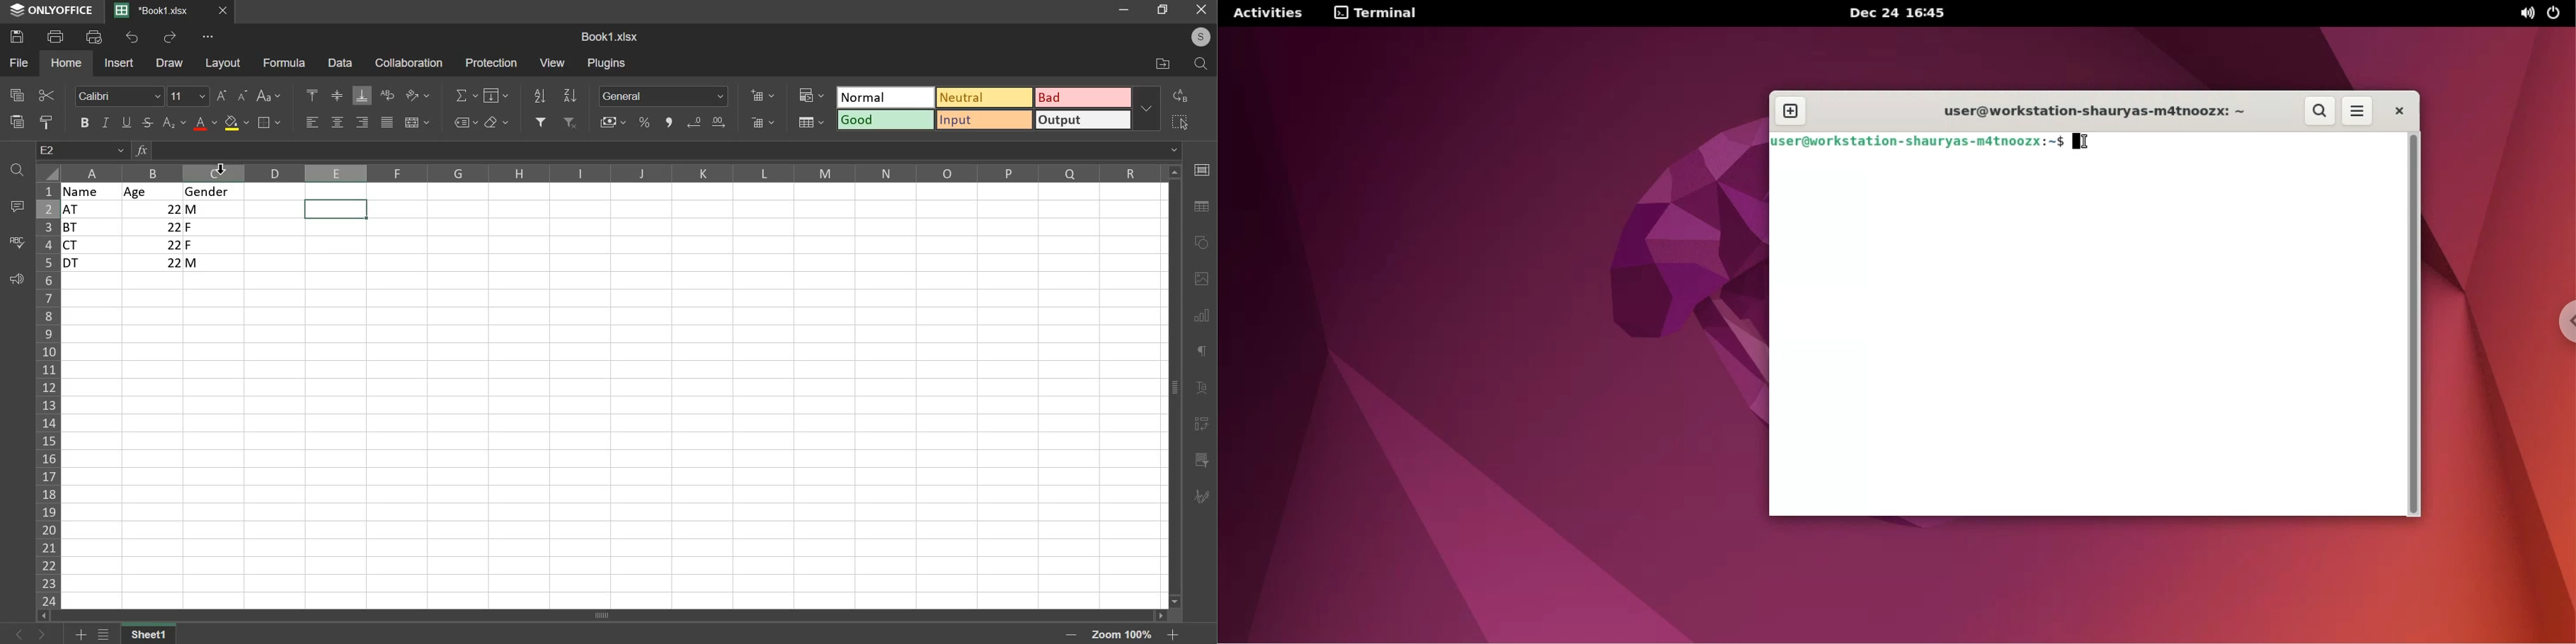 The height and width of the screenshot is (644, 2576). Describe the element at coordinates (18, 171) in the screenshot. I see `find` at that location.